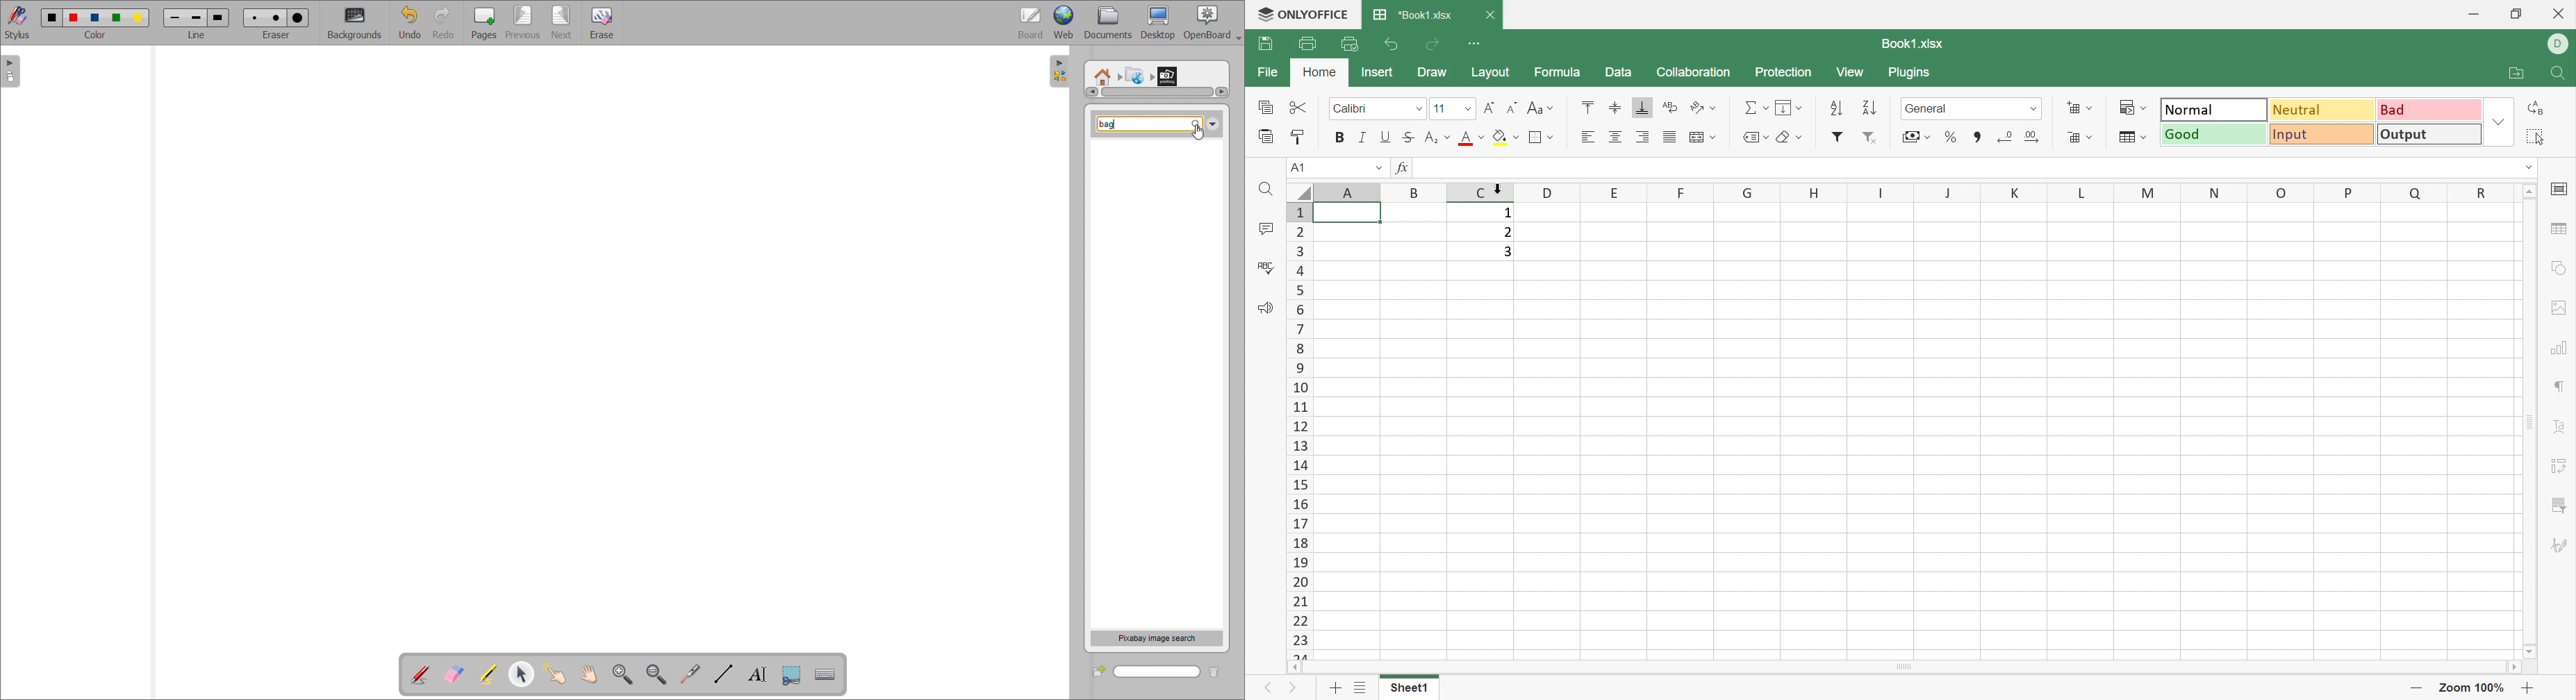  I want to click on Scroll Down, so click(2532, 653).